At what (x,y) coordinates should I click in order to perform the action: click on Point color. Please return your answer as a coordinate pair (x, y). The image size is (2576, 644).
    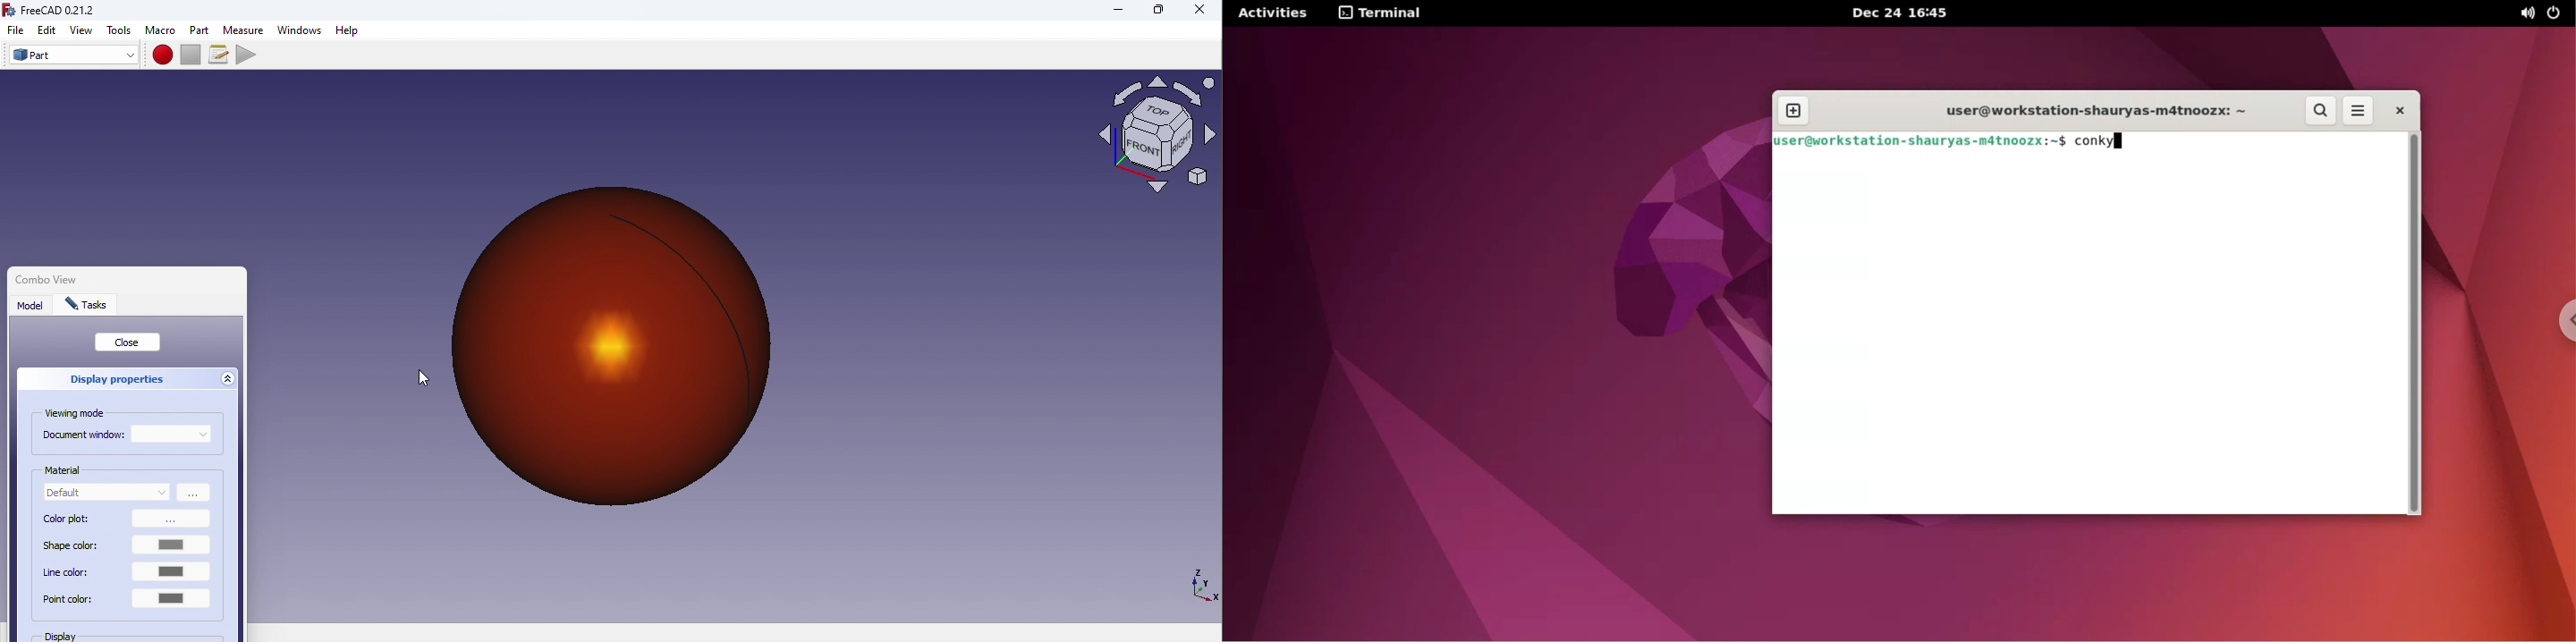
    Looking at the image, I should click on (128, 604).